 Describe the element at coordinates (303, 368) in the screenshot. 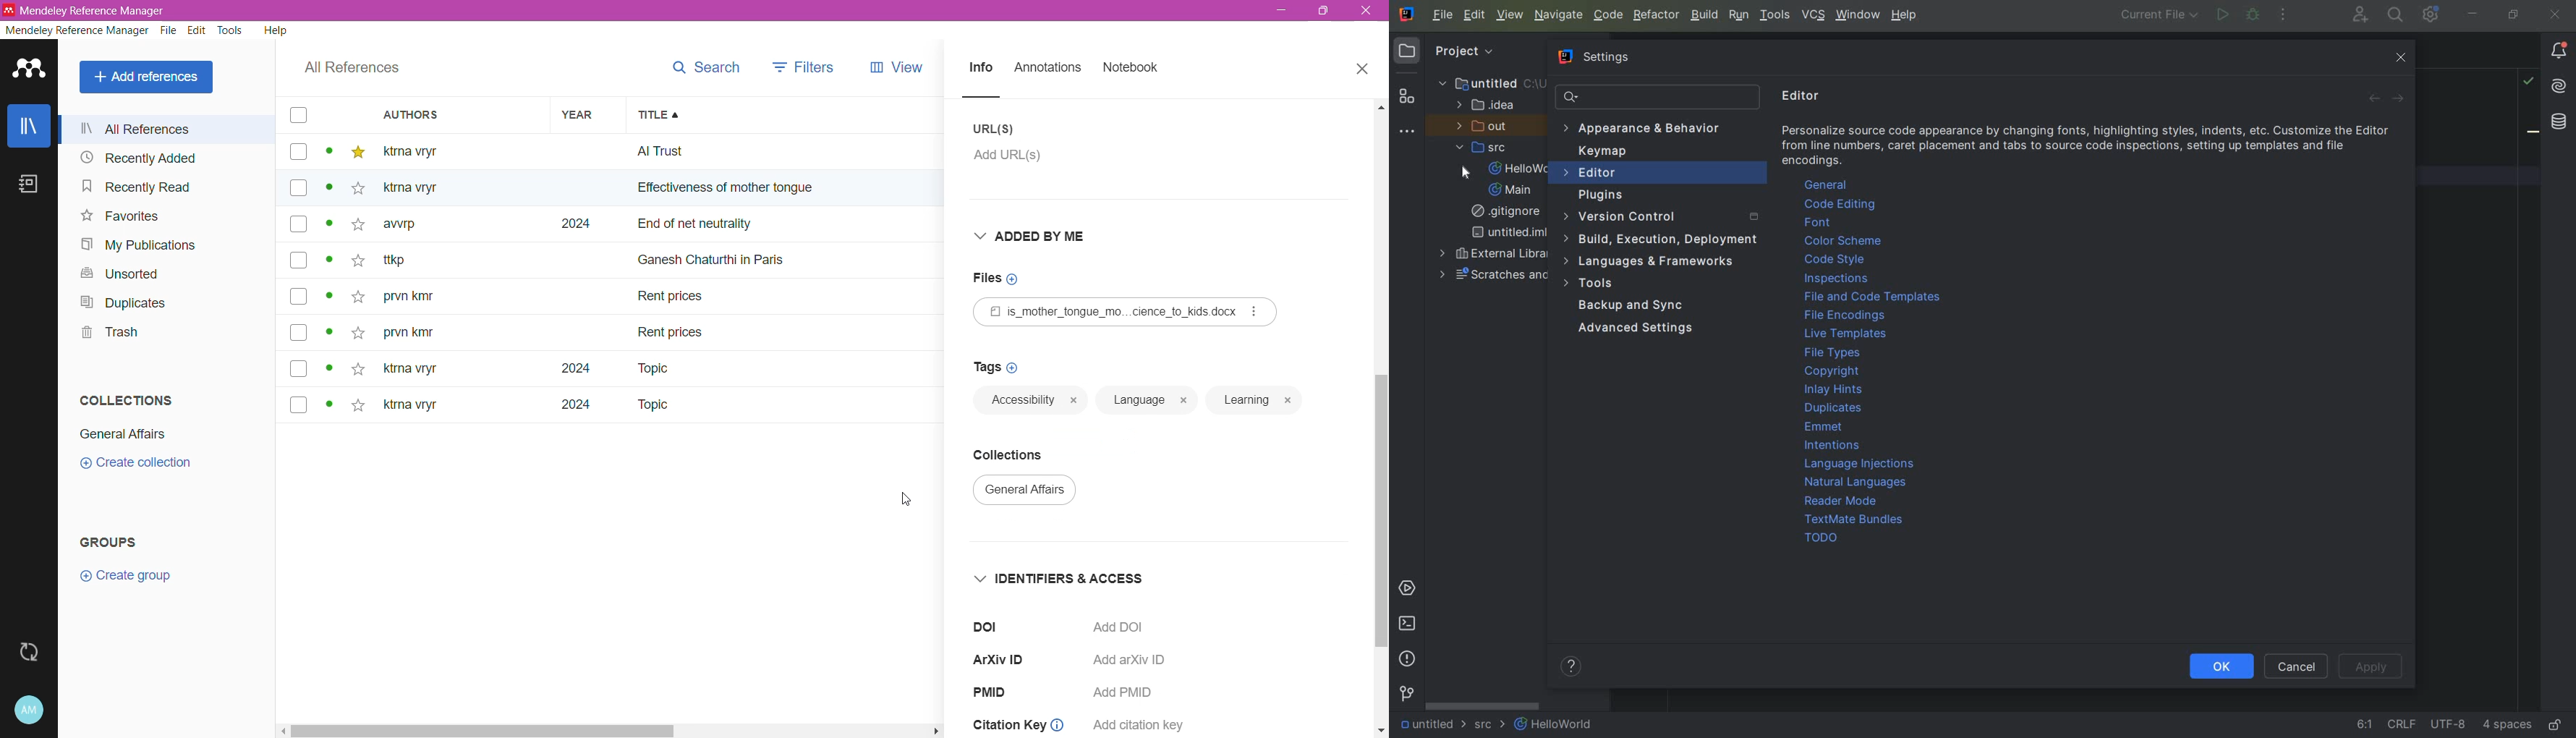

I see `box` at that location.